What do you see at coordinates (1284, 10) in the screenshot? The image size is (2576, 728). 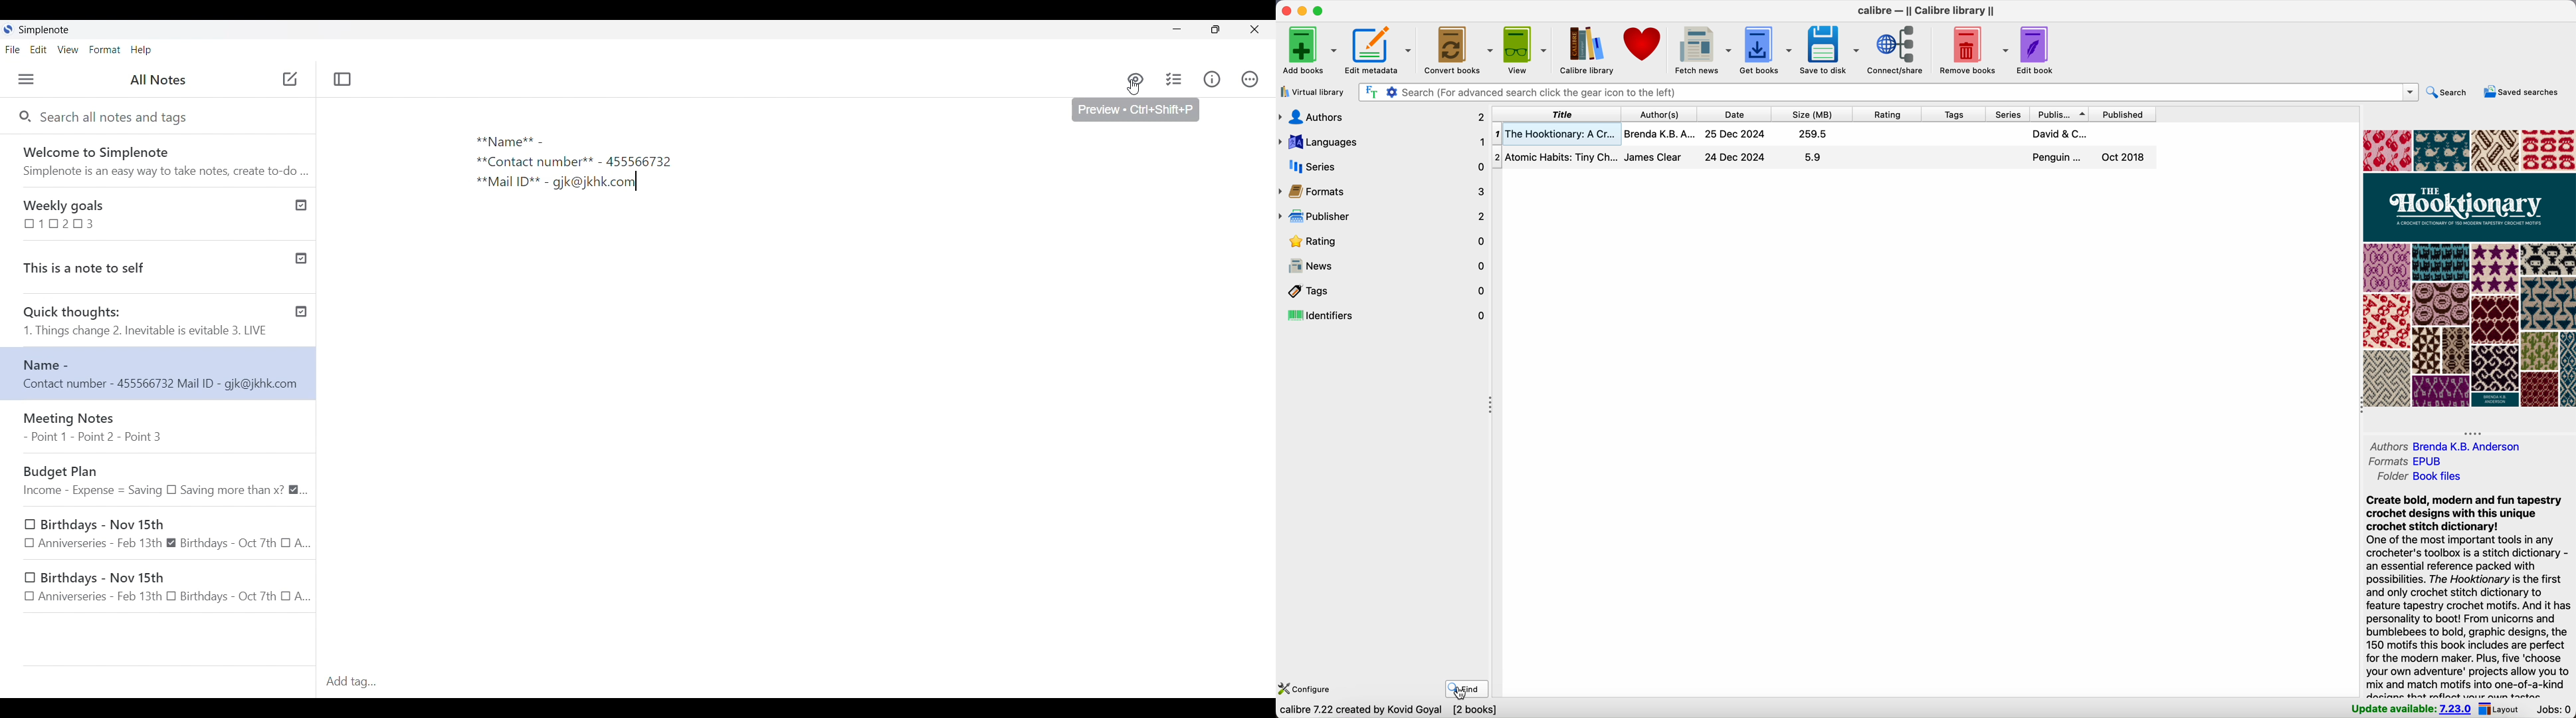 I see `close Calibre` at bounding box center [1284, 10].